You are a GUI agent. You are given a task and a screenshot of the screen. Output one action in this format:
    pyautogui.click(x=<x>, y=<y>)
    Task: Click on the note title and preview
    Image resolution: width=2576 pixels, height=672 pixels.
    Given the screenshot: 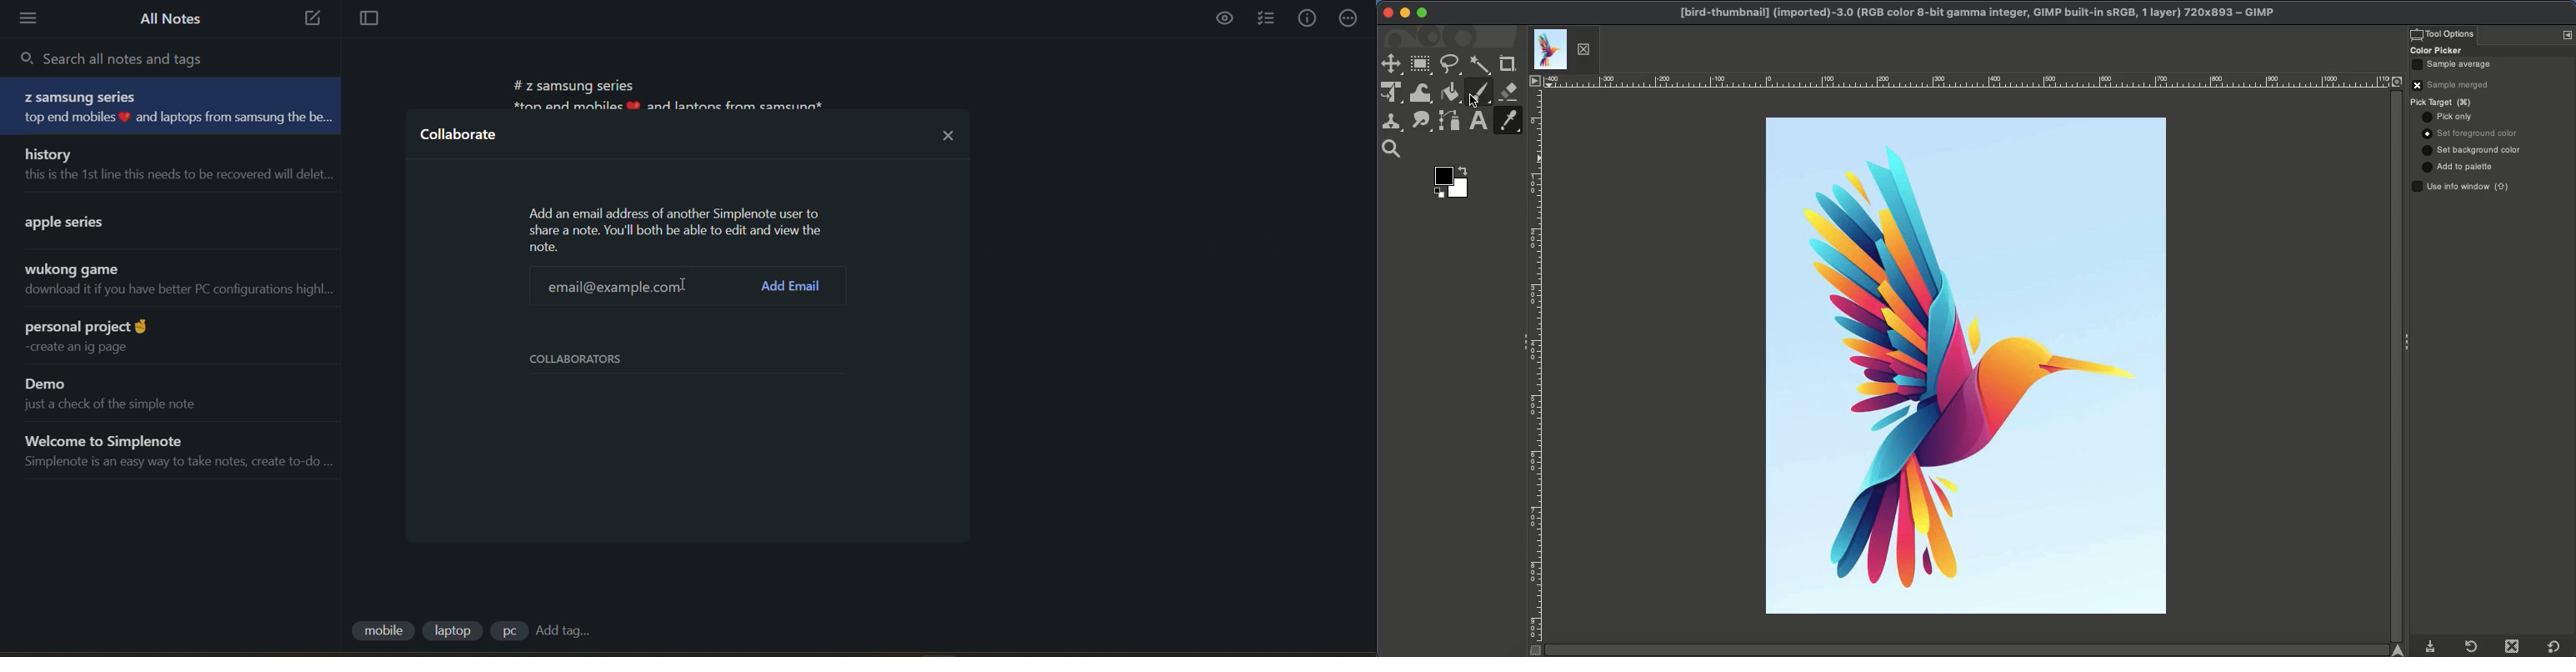 What is the action you would take?
    pyautogui.click(x=171, y=164)
    